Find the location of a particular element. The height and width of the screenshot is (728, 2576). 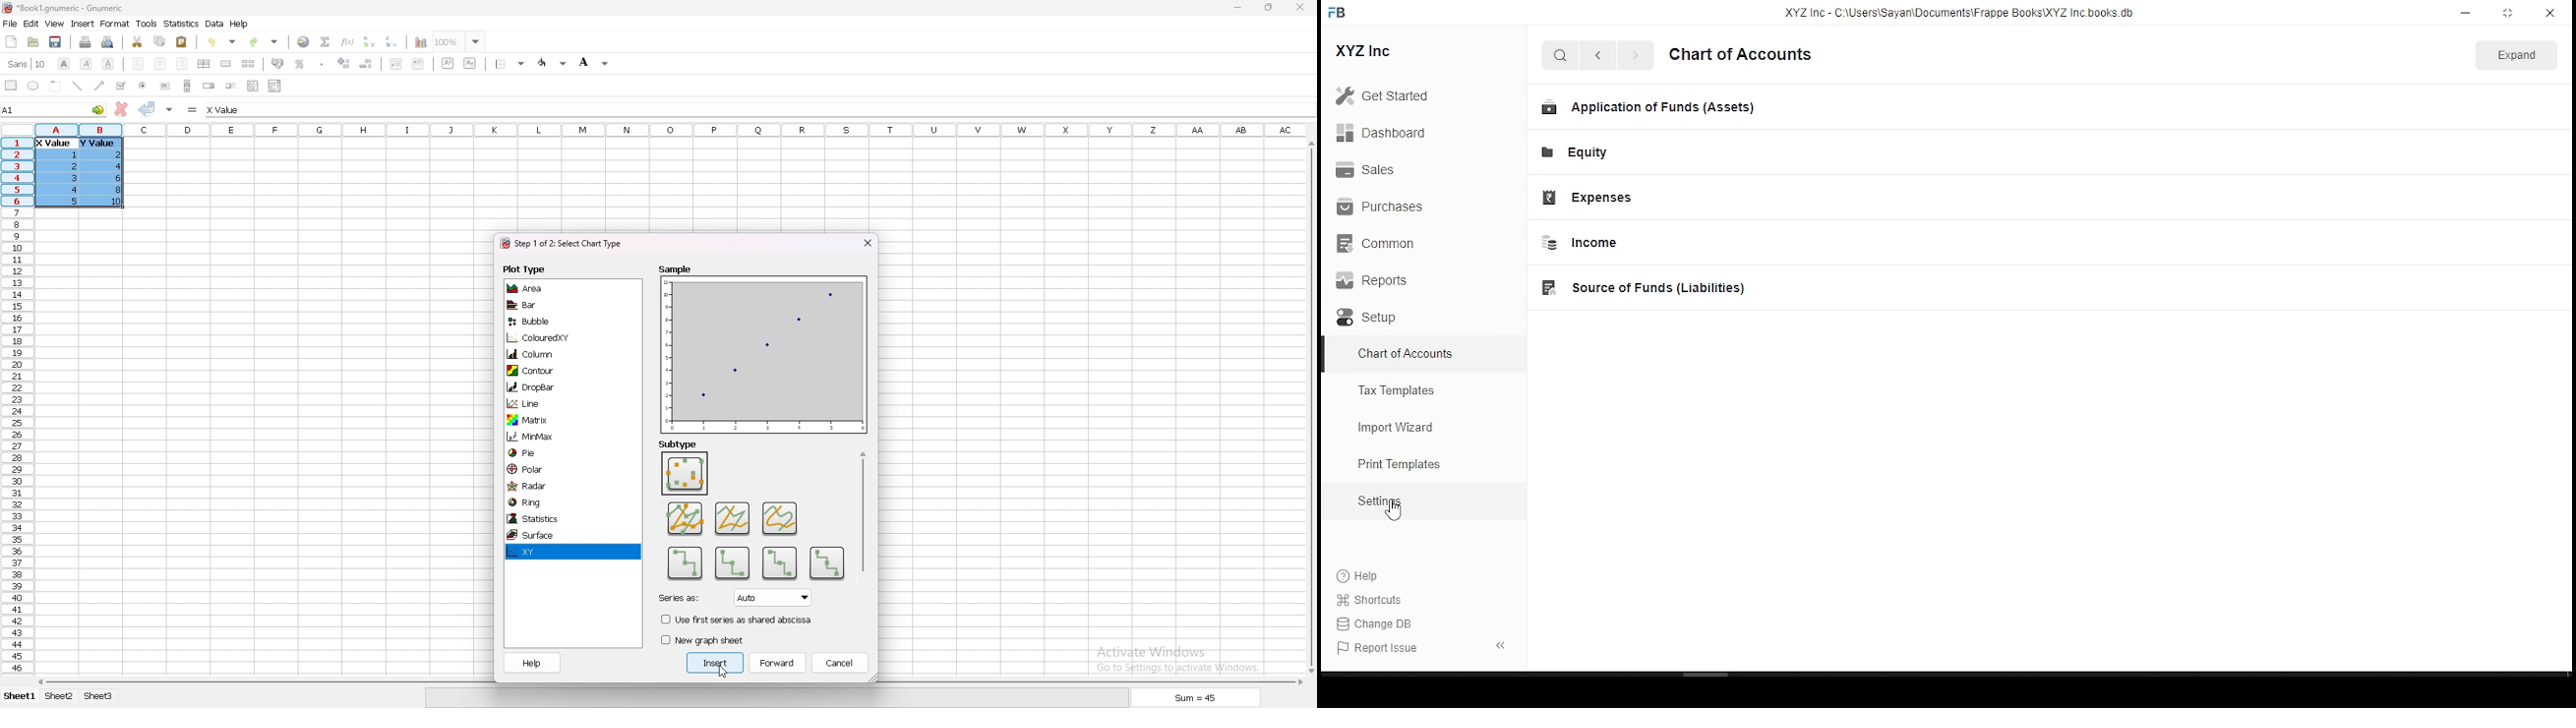

xy is located at coordinates (547, 552).